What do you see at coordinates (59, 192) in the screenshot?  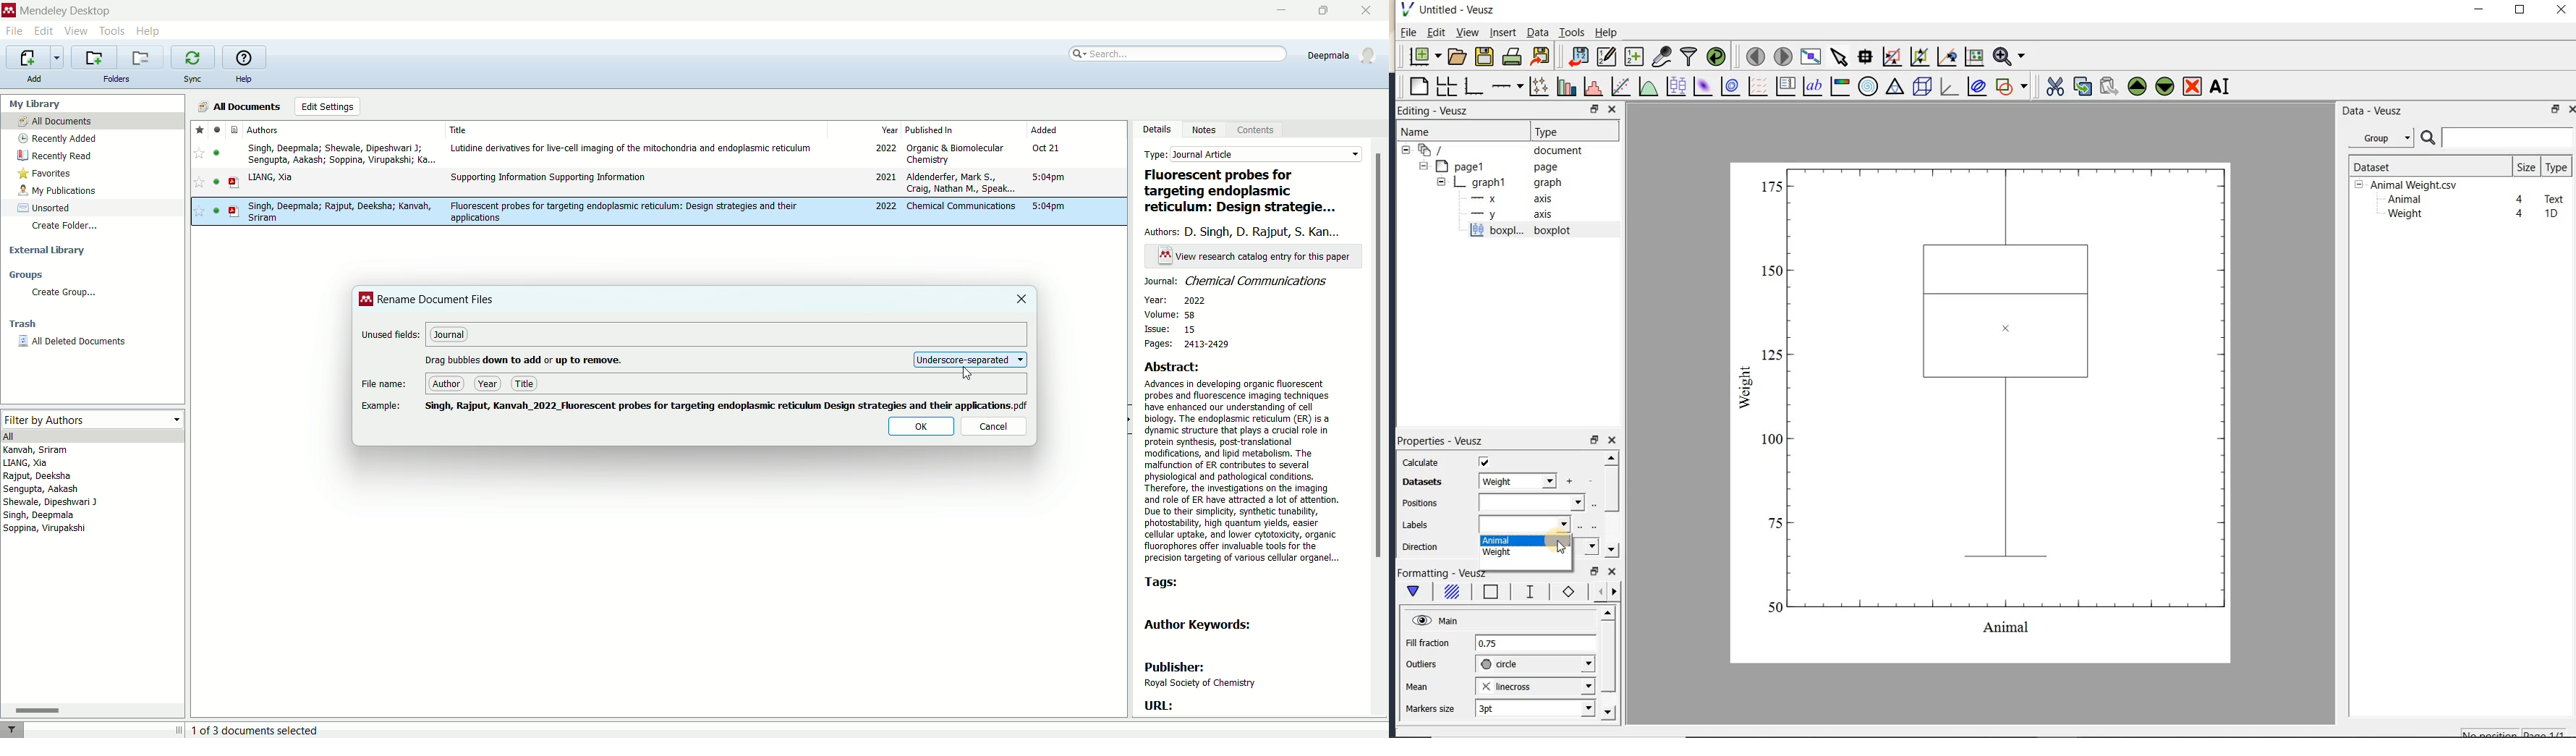 I see `my publications` at bounding box center [59, 192].